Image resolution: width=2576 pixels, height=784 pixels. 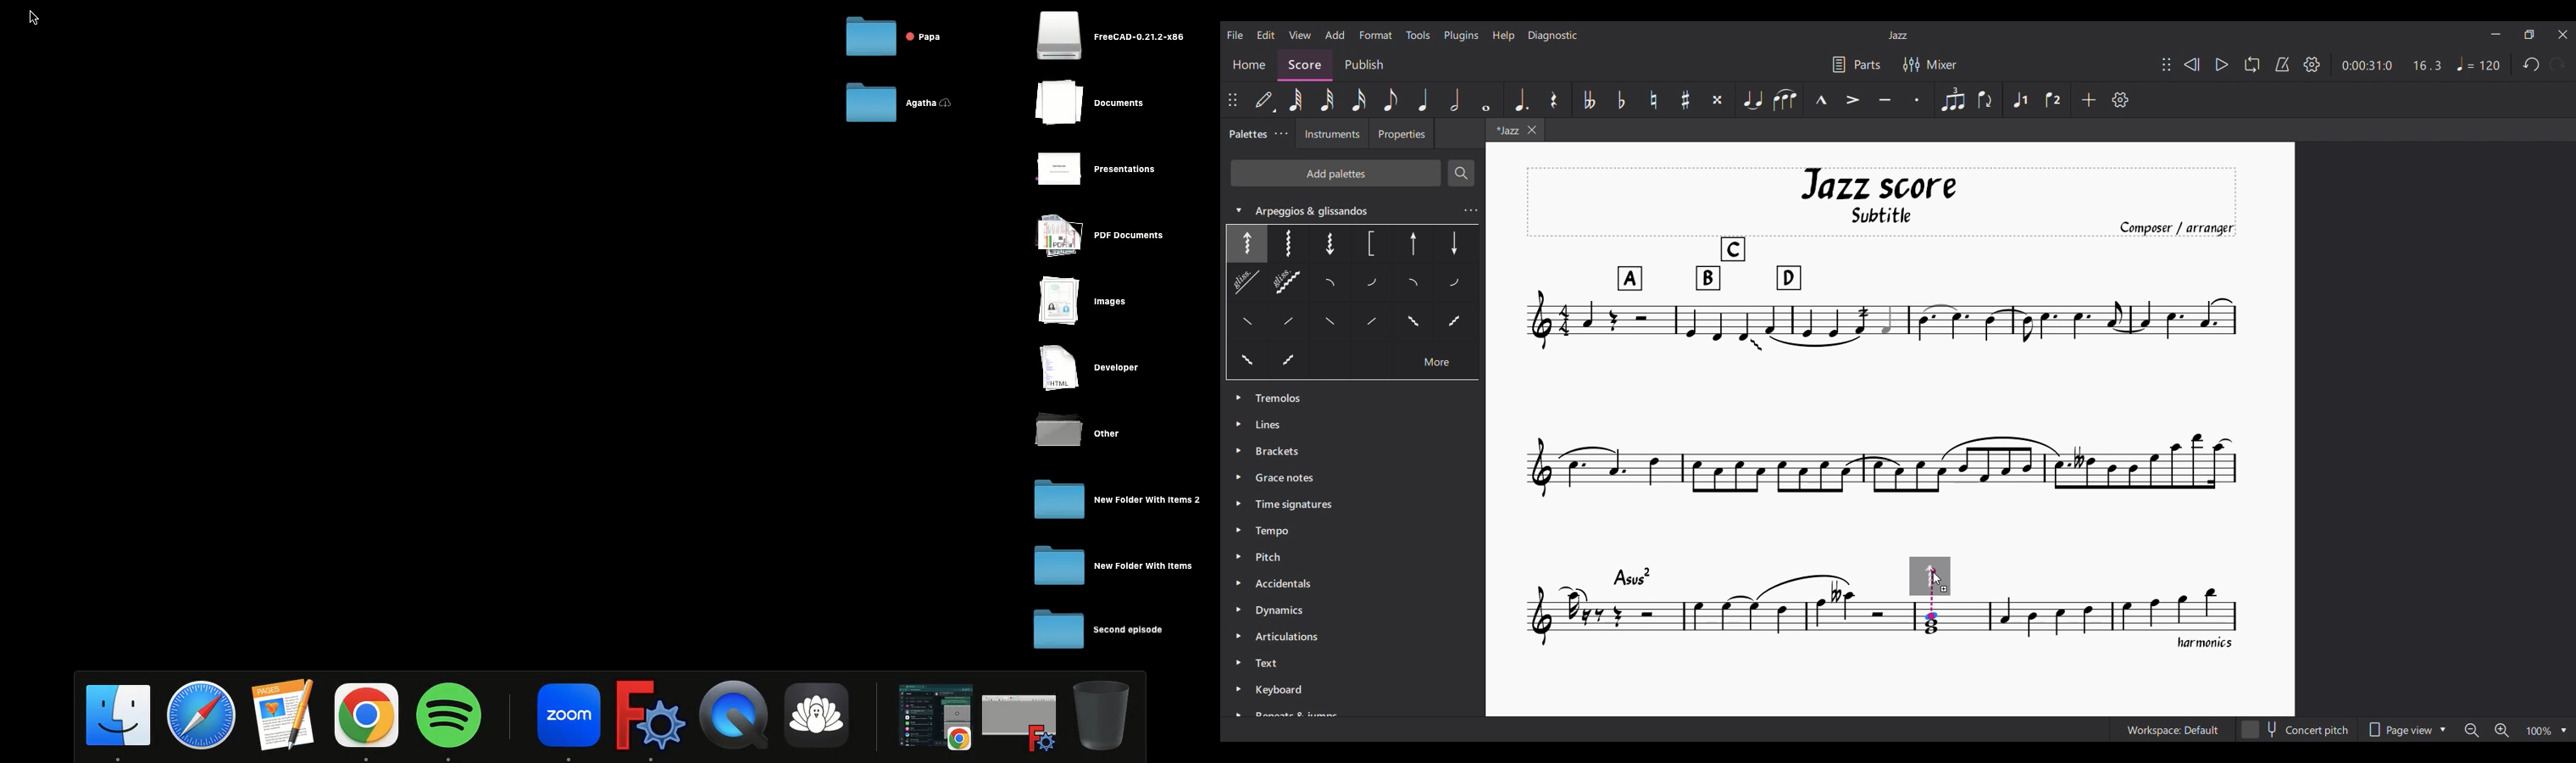 What do you see at coordinates (2166, 64) in the screenshot?
I see `Change position` at bounding box center [2166, 64].